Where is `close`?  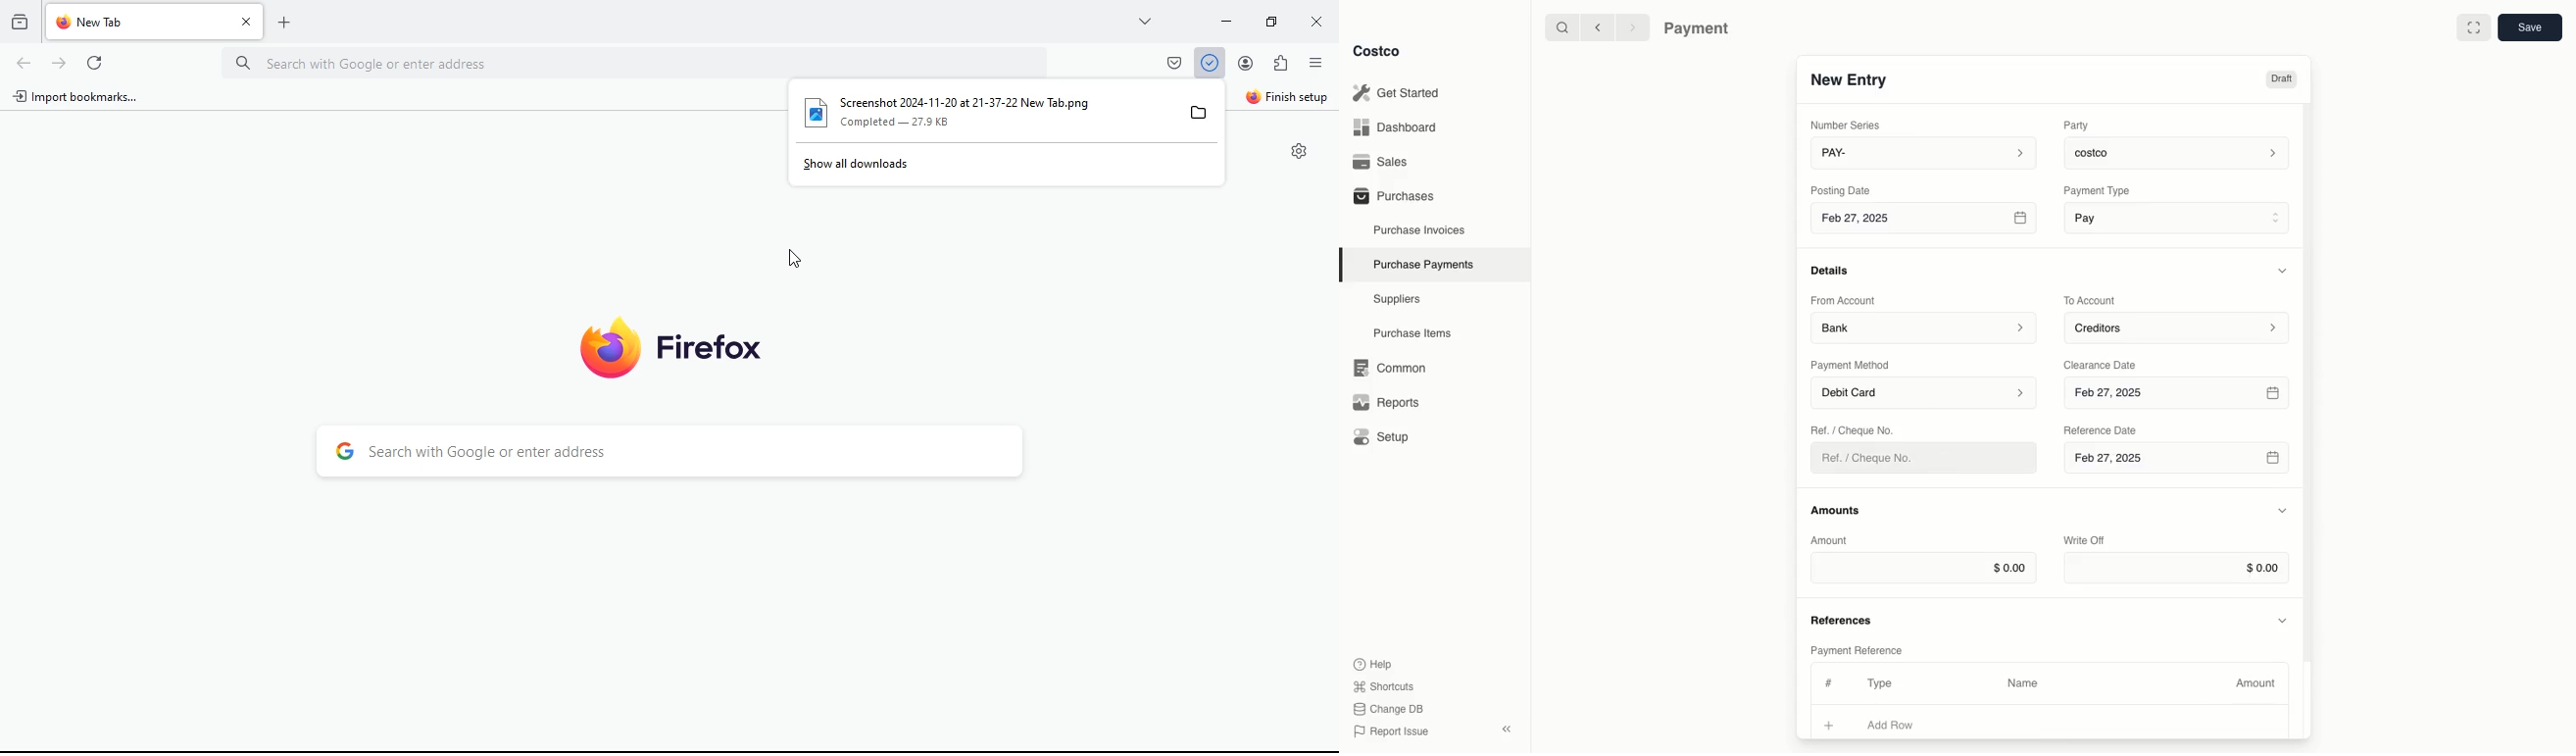
close is located at coordinates (1313, 21).